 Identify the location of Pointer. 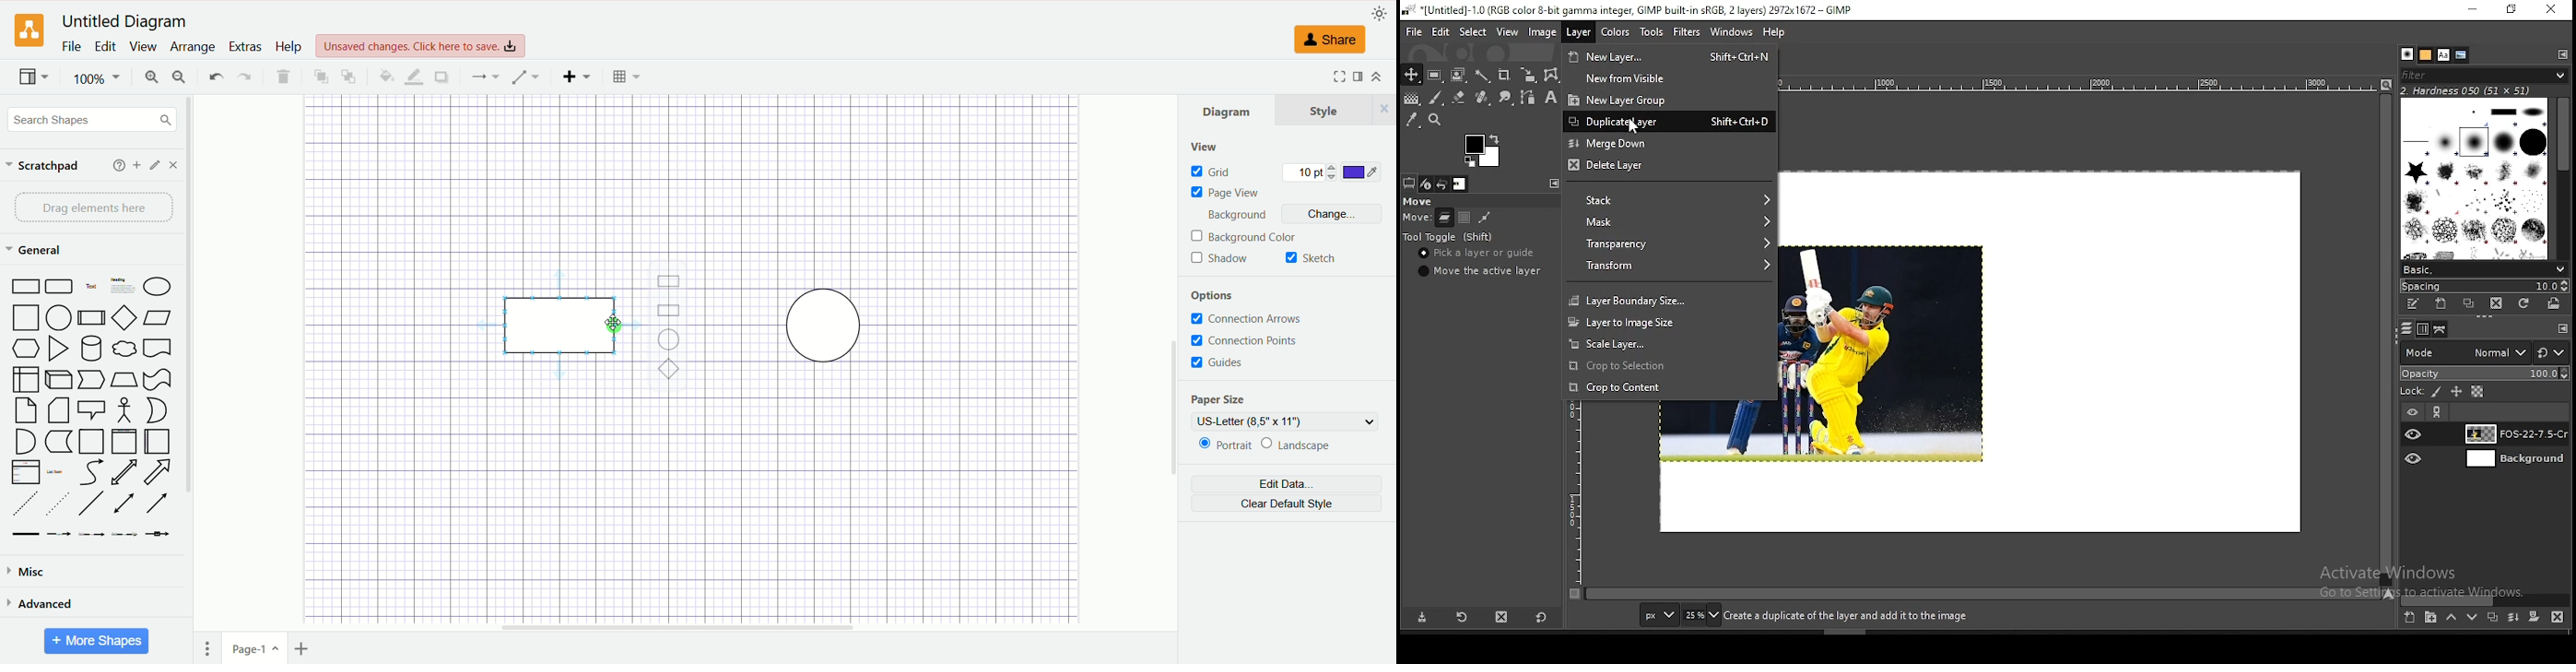
(92, 380).